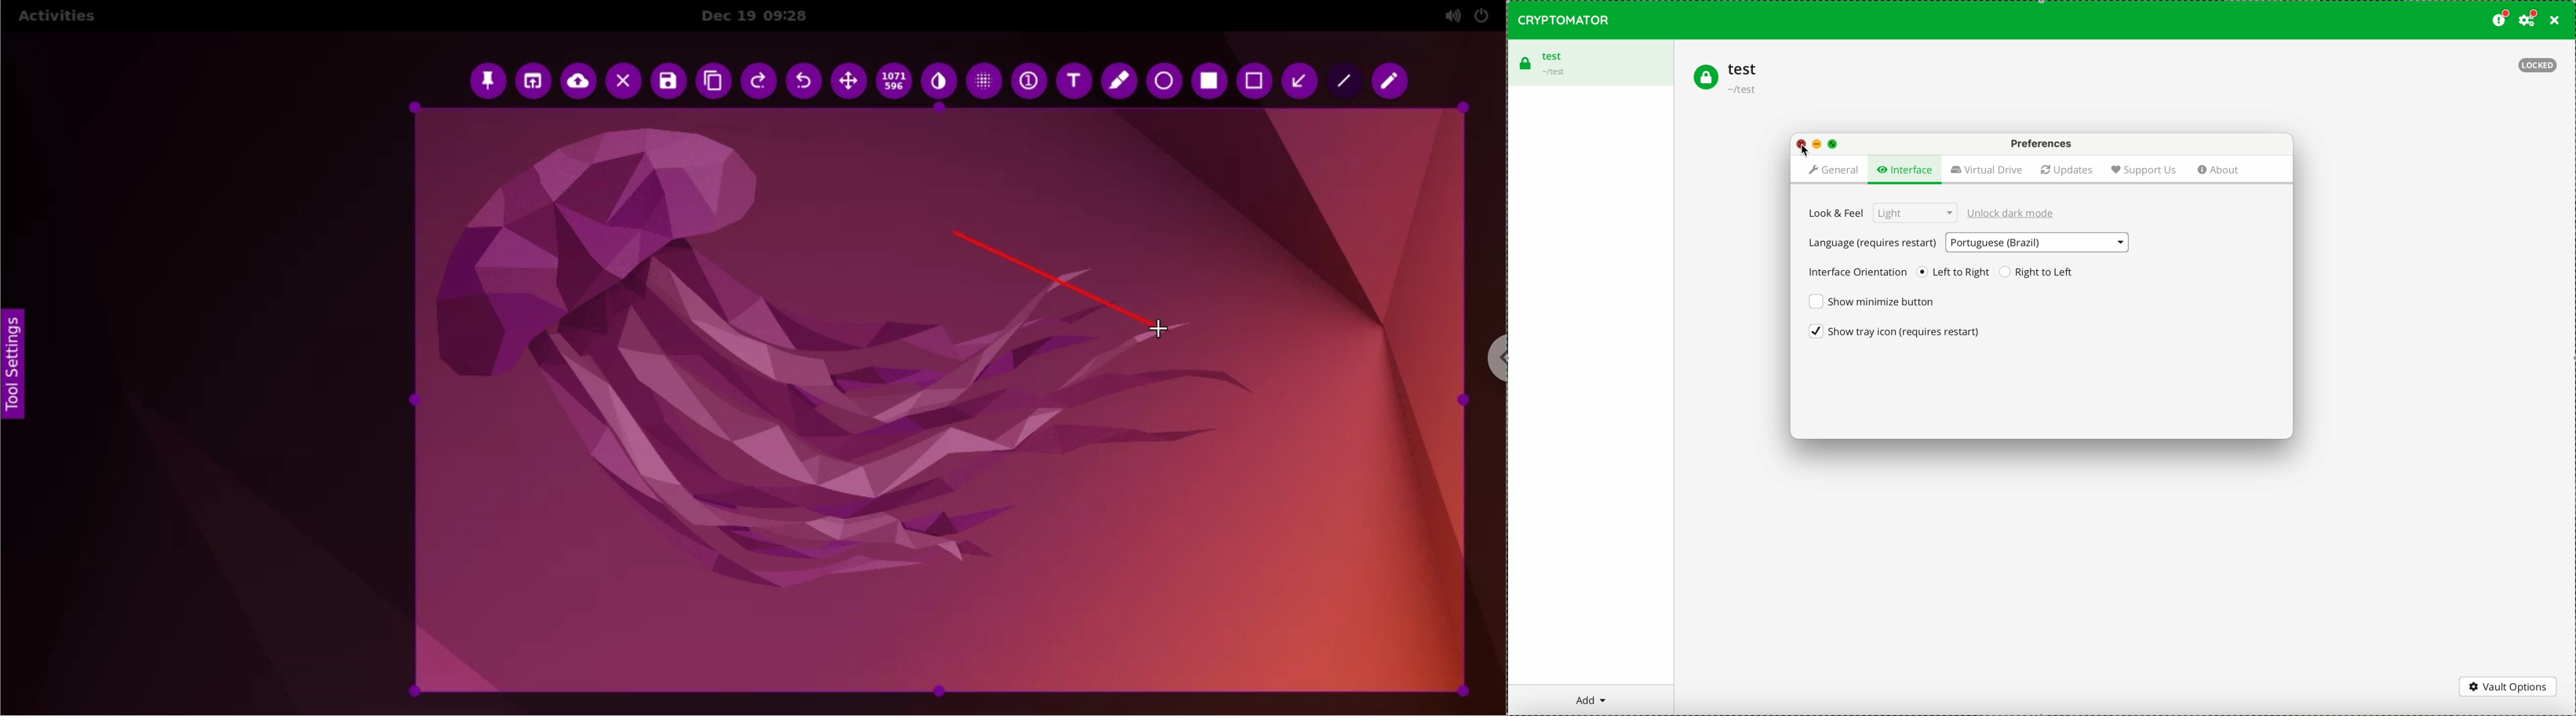 The image size is (2576, 728). Describe the element at coordinates (1161, 330) in the screenshot. I see `cursor ` at that location.